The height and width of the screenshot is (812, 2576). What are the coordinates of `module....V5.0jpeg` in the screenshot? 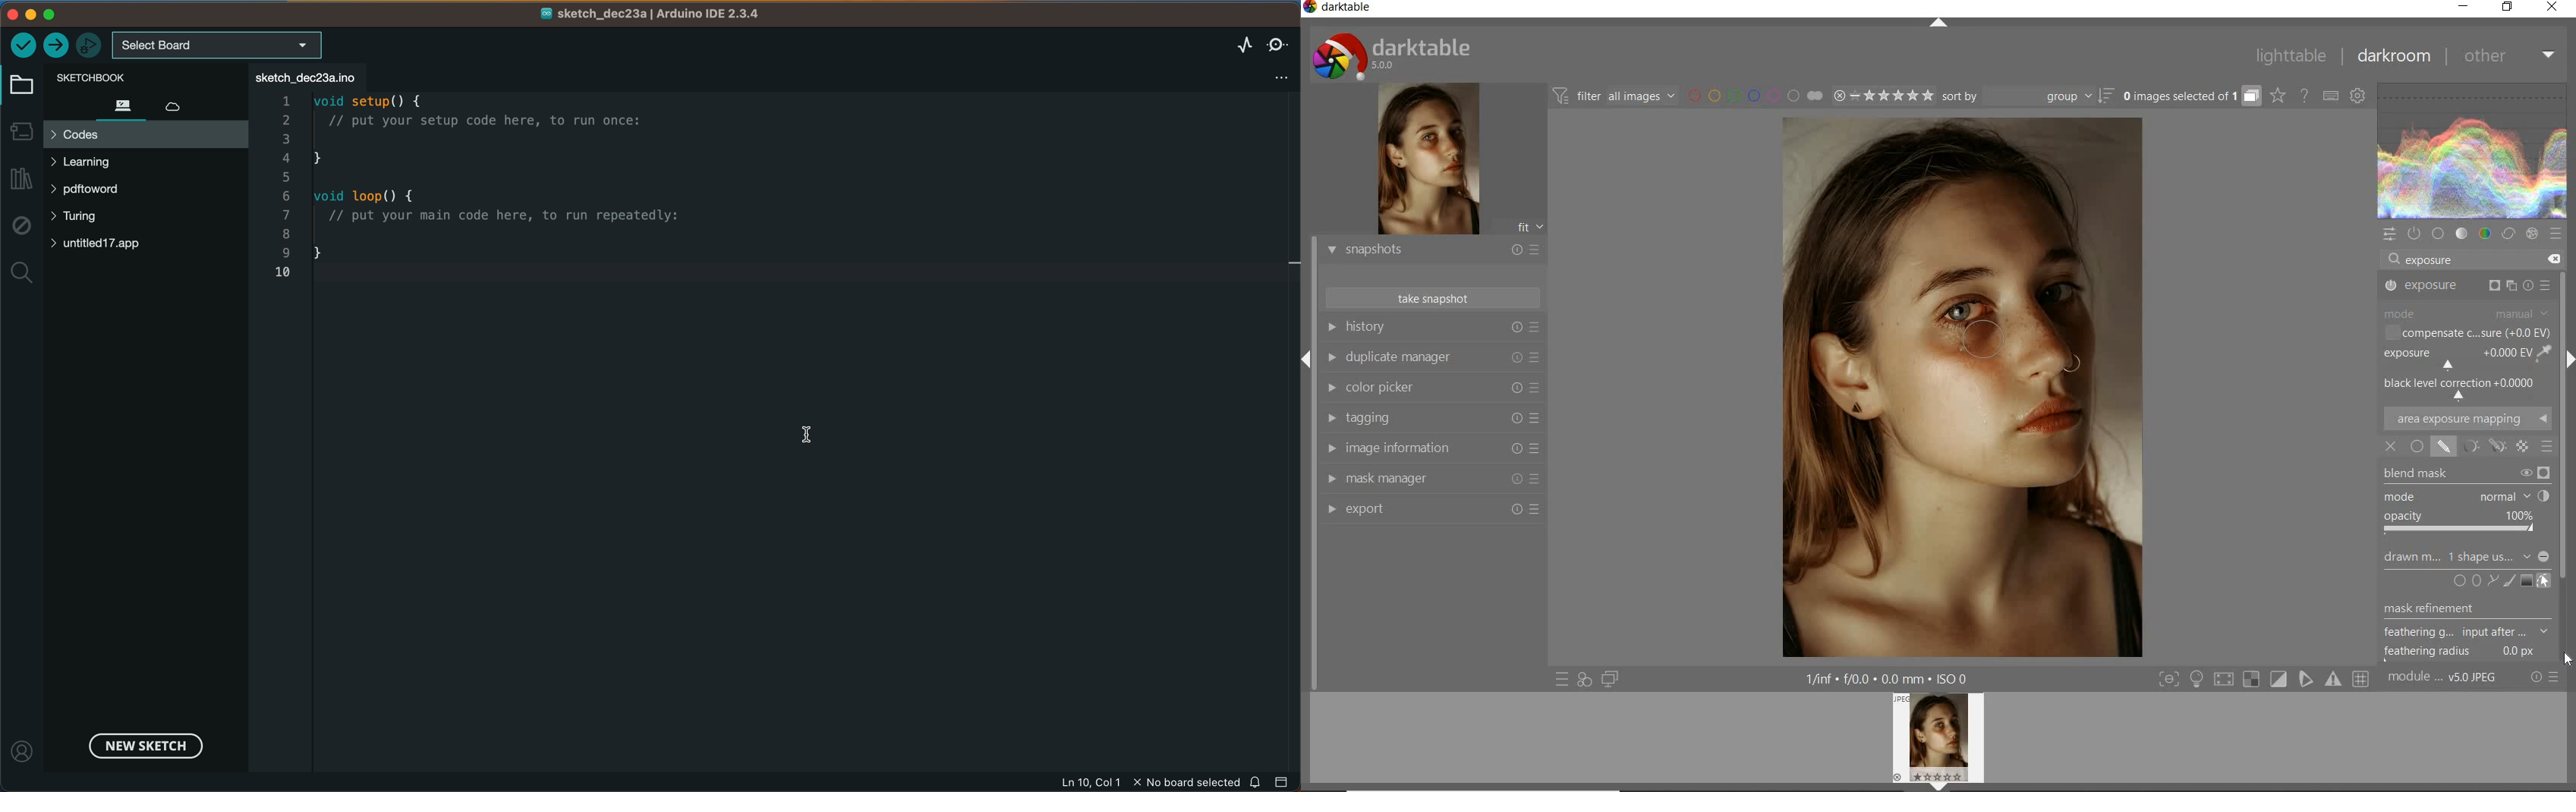 It's located at (2452, 679).